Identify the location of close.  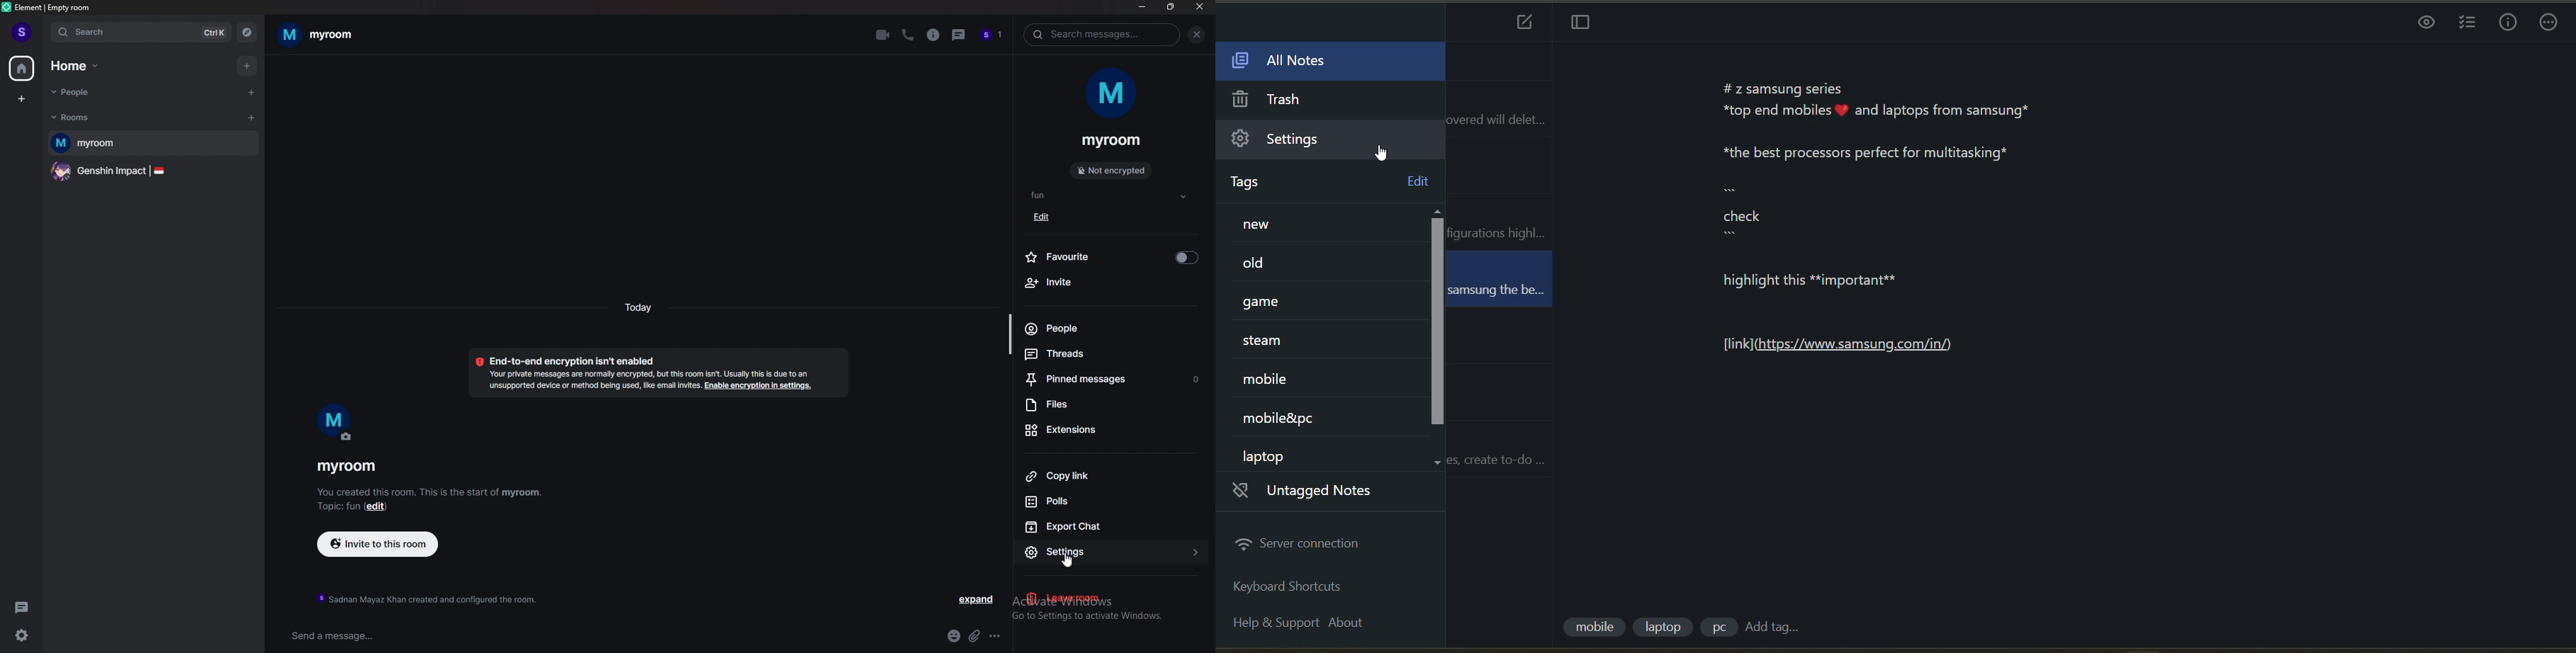
(1198, 35).